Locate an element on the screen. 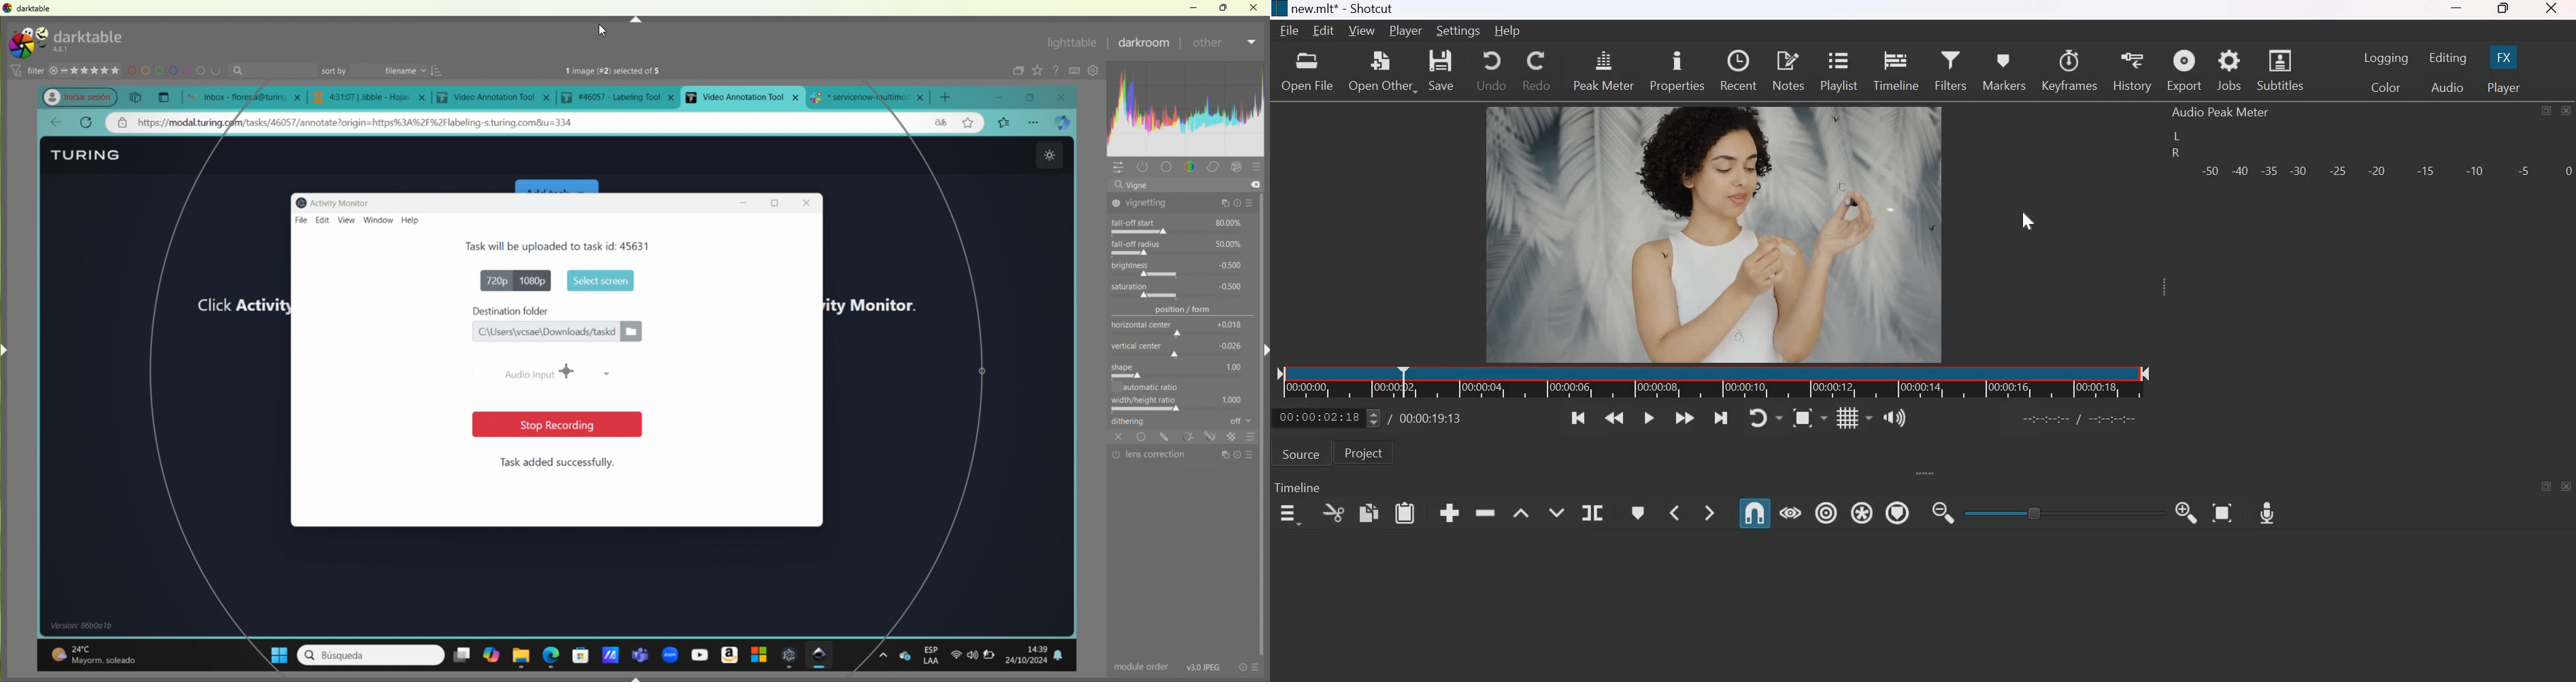 The height and width of the screenshot is (700, 2576). close is located at coordinates (1065, 96).